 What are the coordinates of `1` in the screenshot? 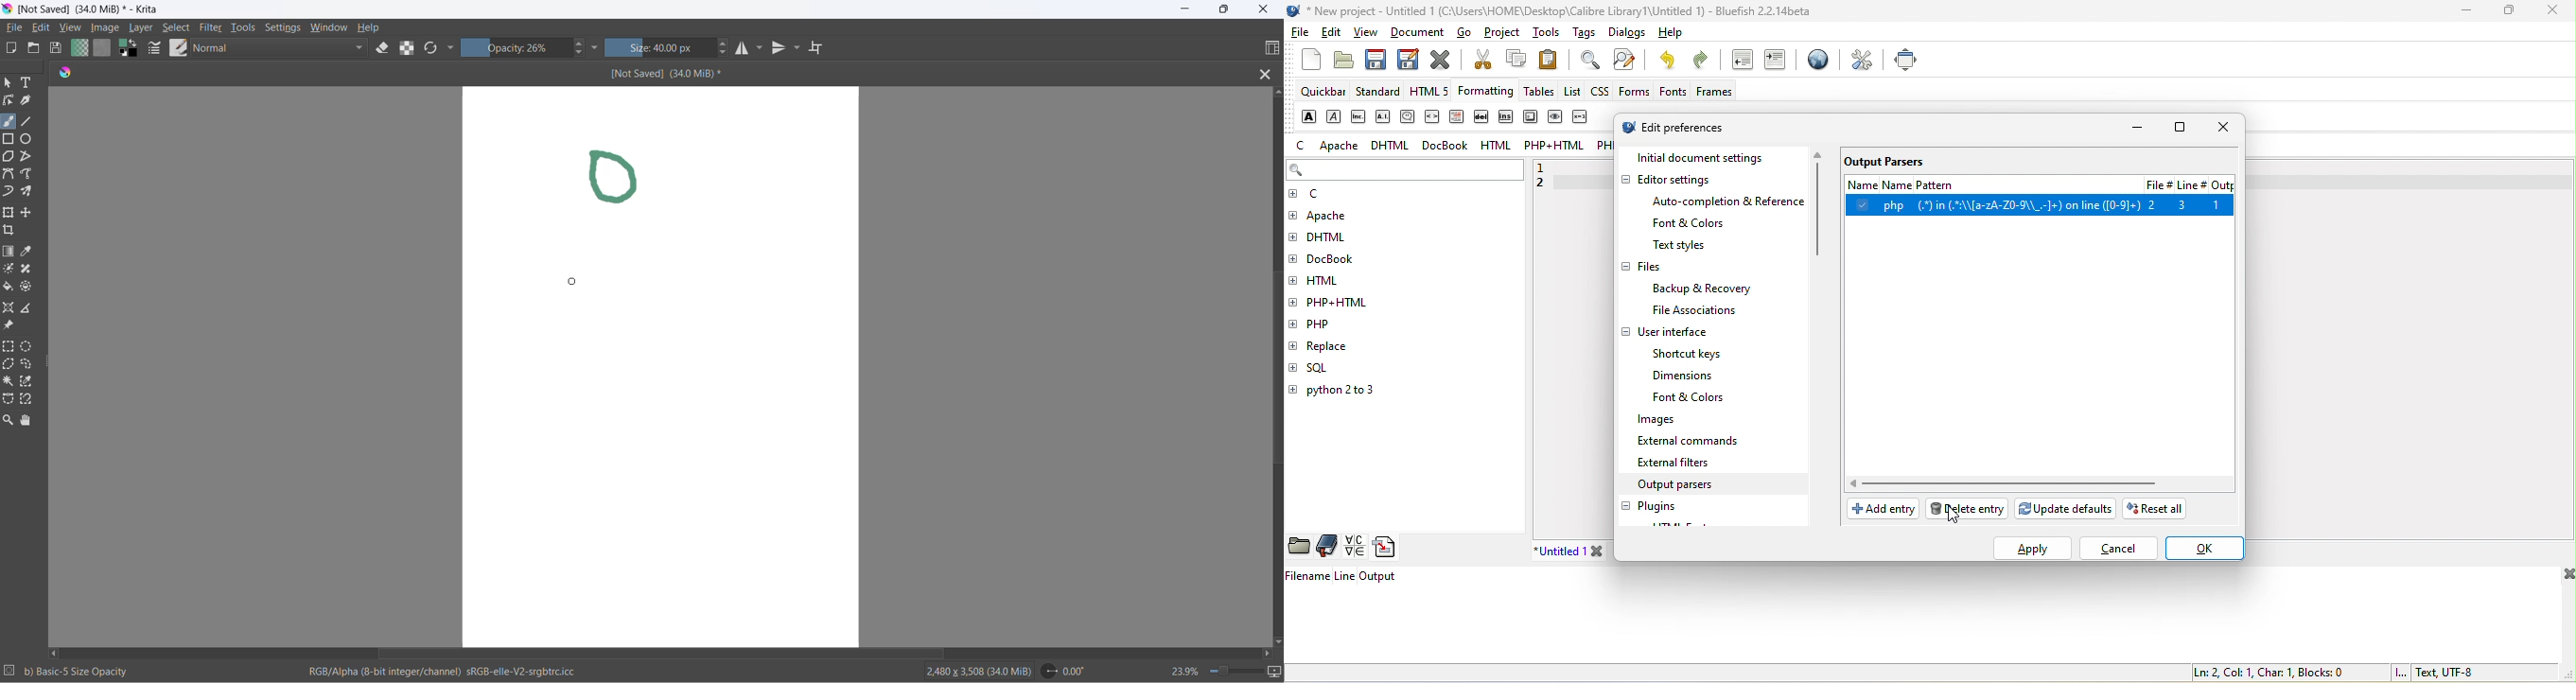 It's located at (1550, 166).